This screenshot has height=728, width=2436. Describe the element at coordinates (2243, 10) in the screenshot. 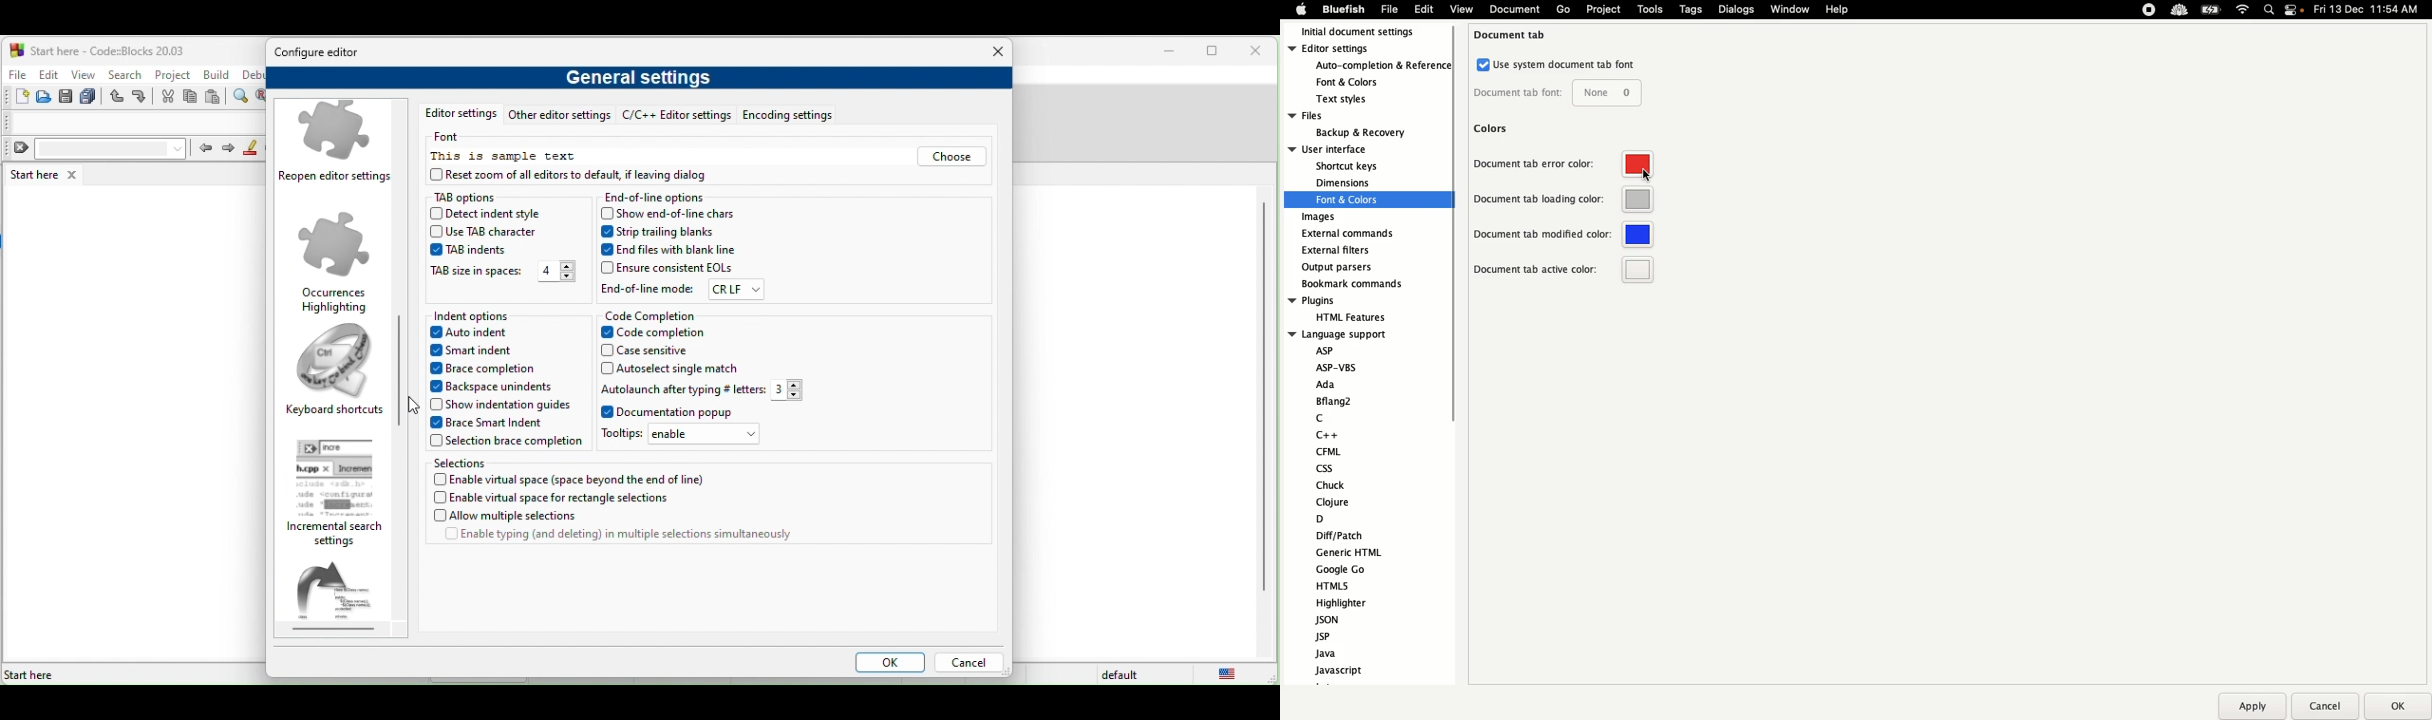

I see `Internet` at that location.